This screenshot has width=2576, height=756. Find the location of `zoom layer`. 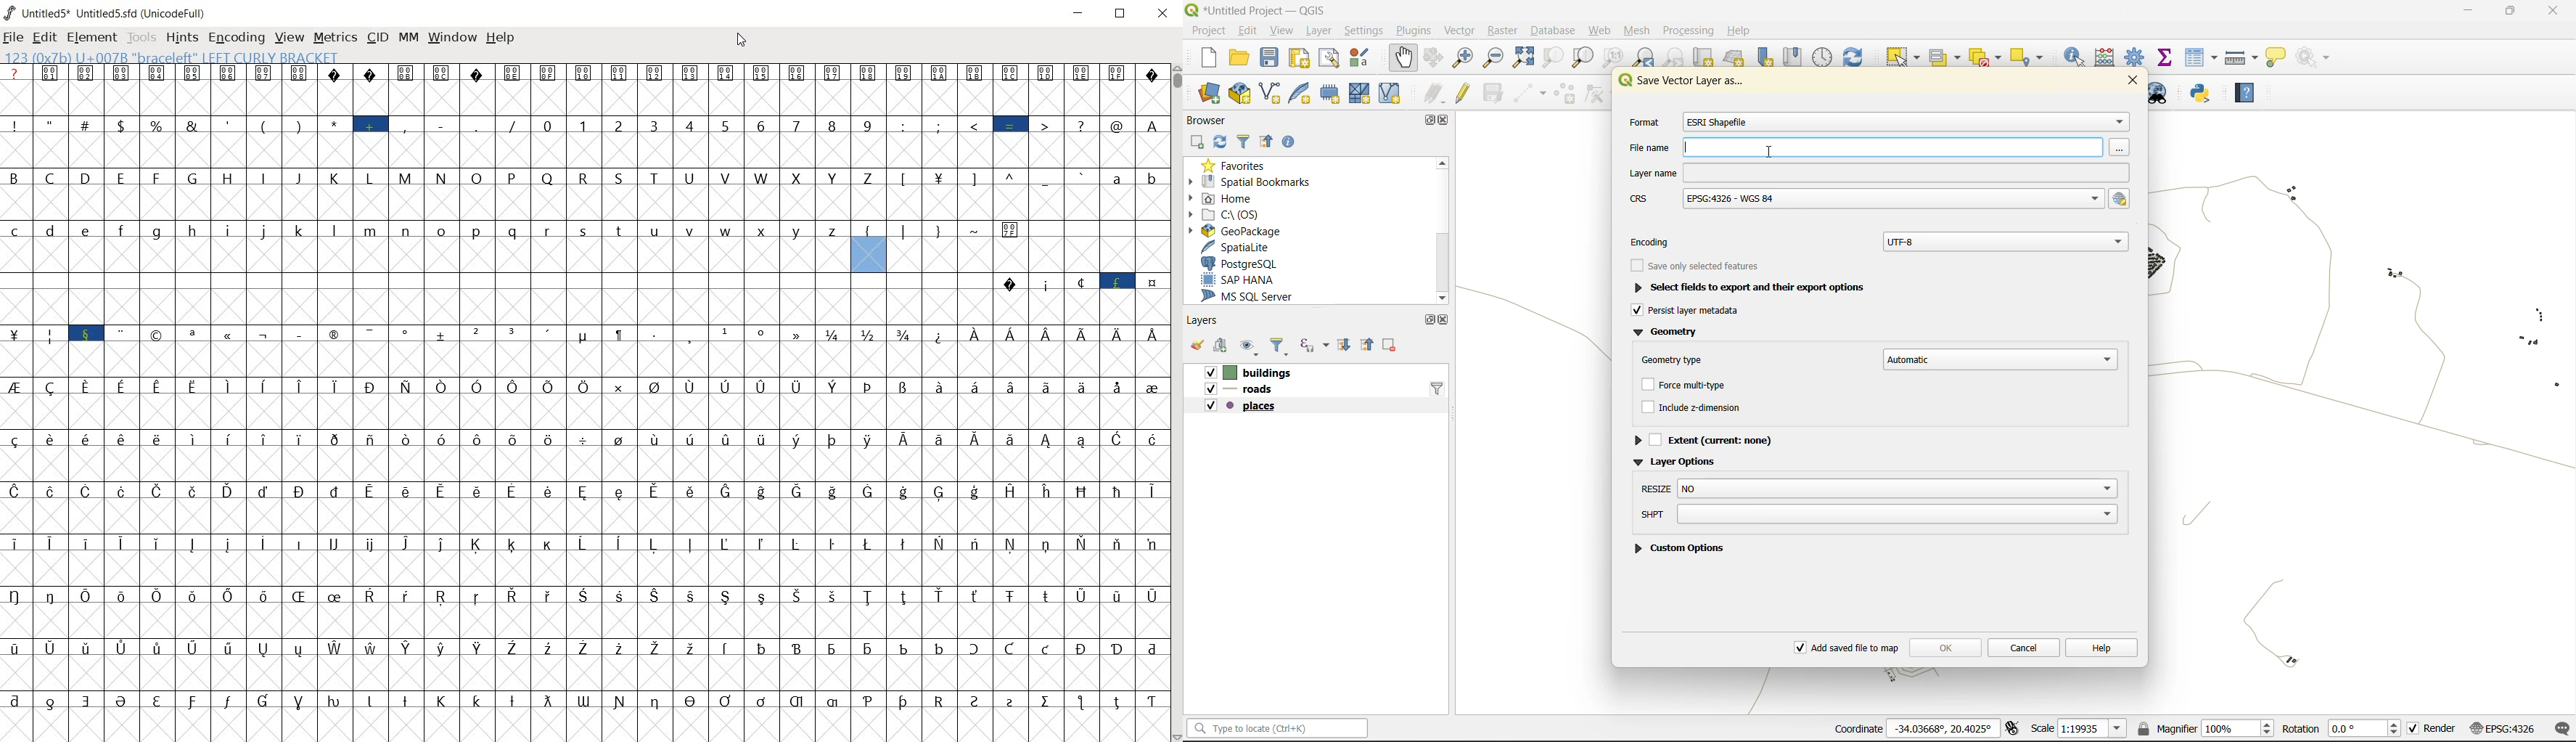

zoom layer is located at coordinates (1583, 57).